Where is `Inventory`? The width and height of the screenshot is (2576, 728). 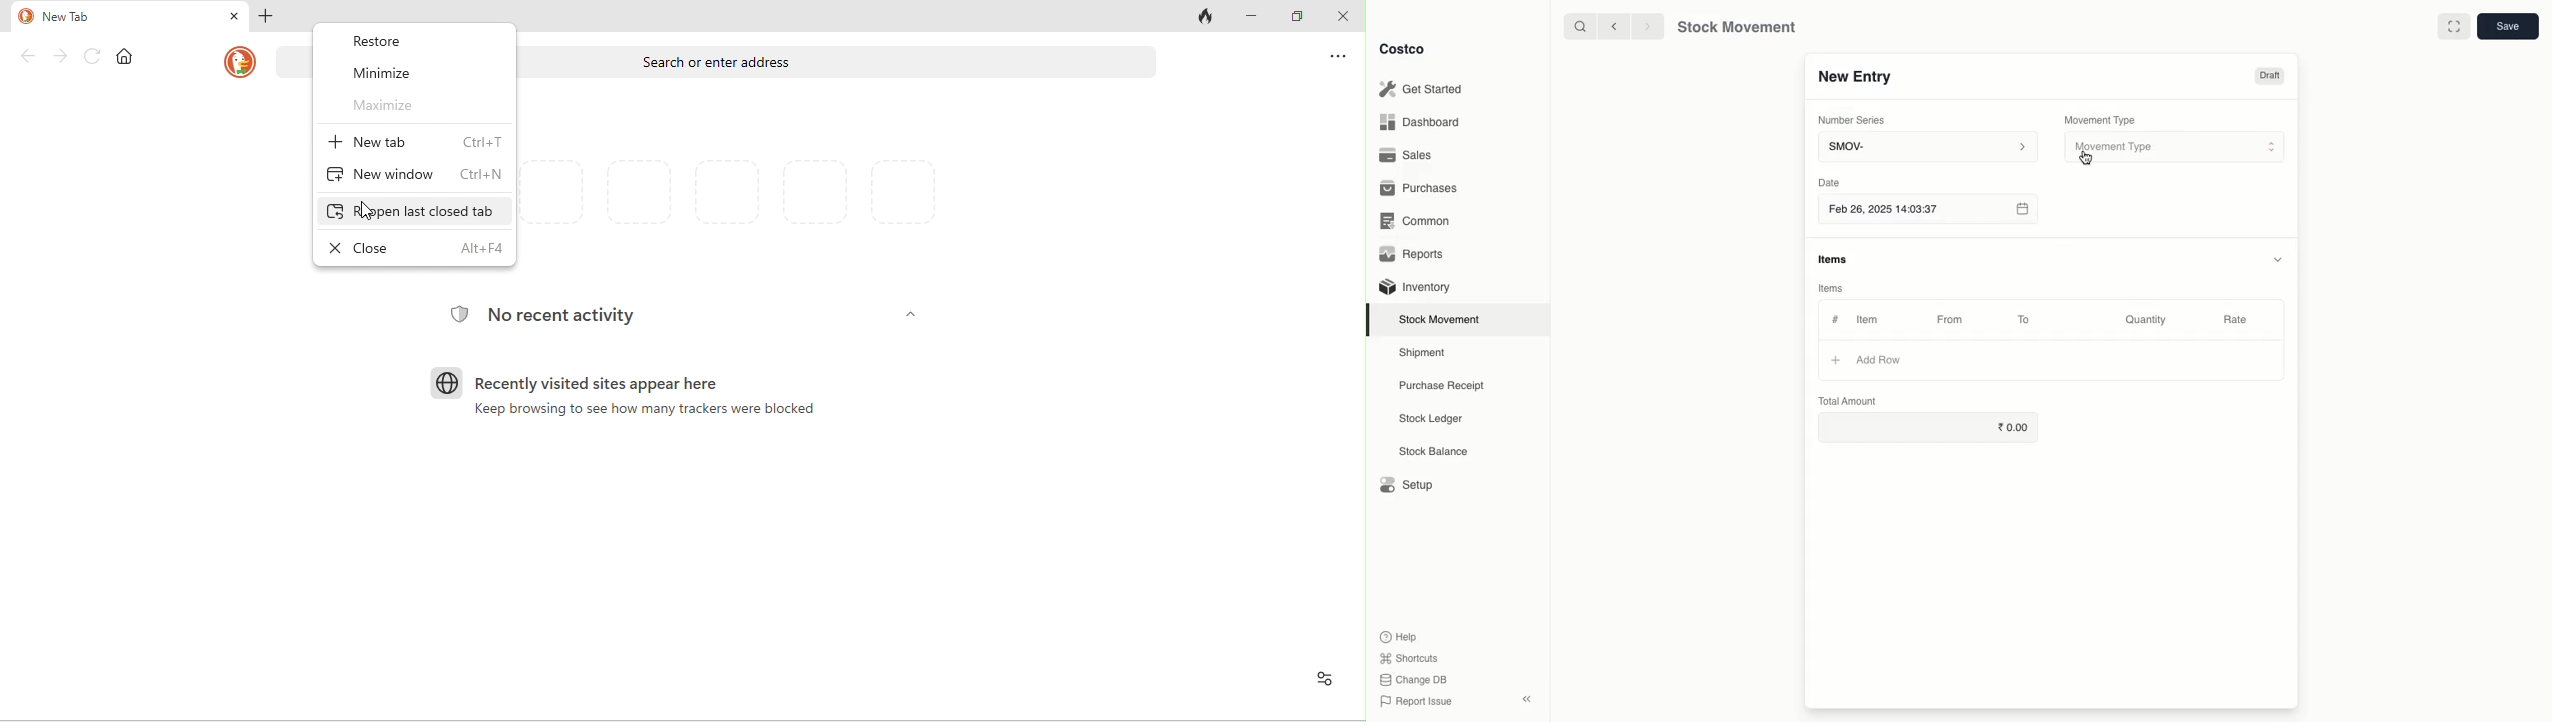
Inventory is located at coordinates (1417, 288).